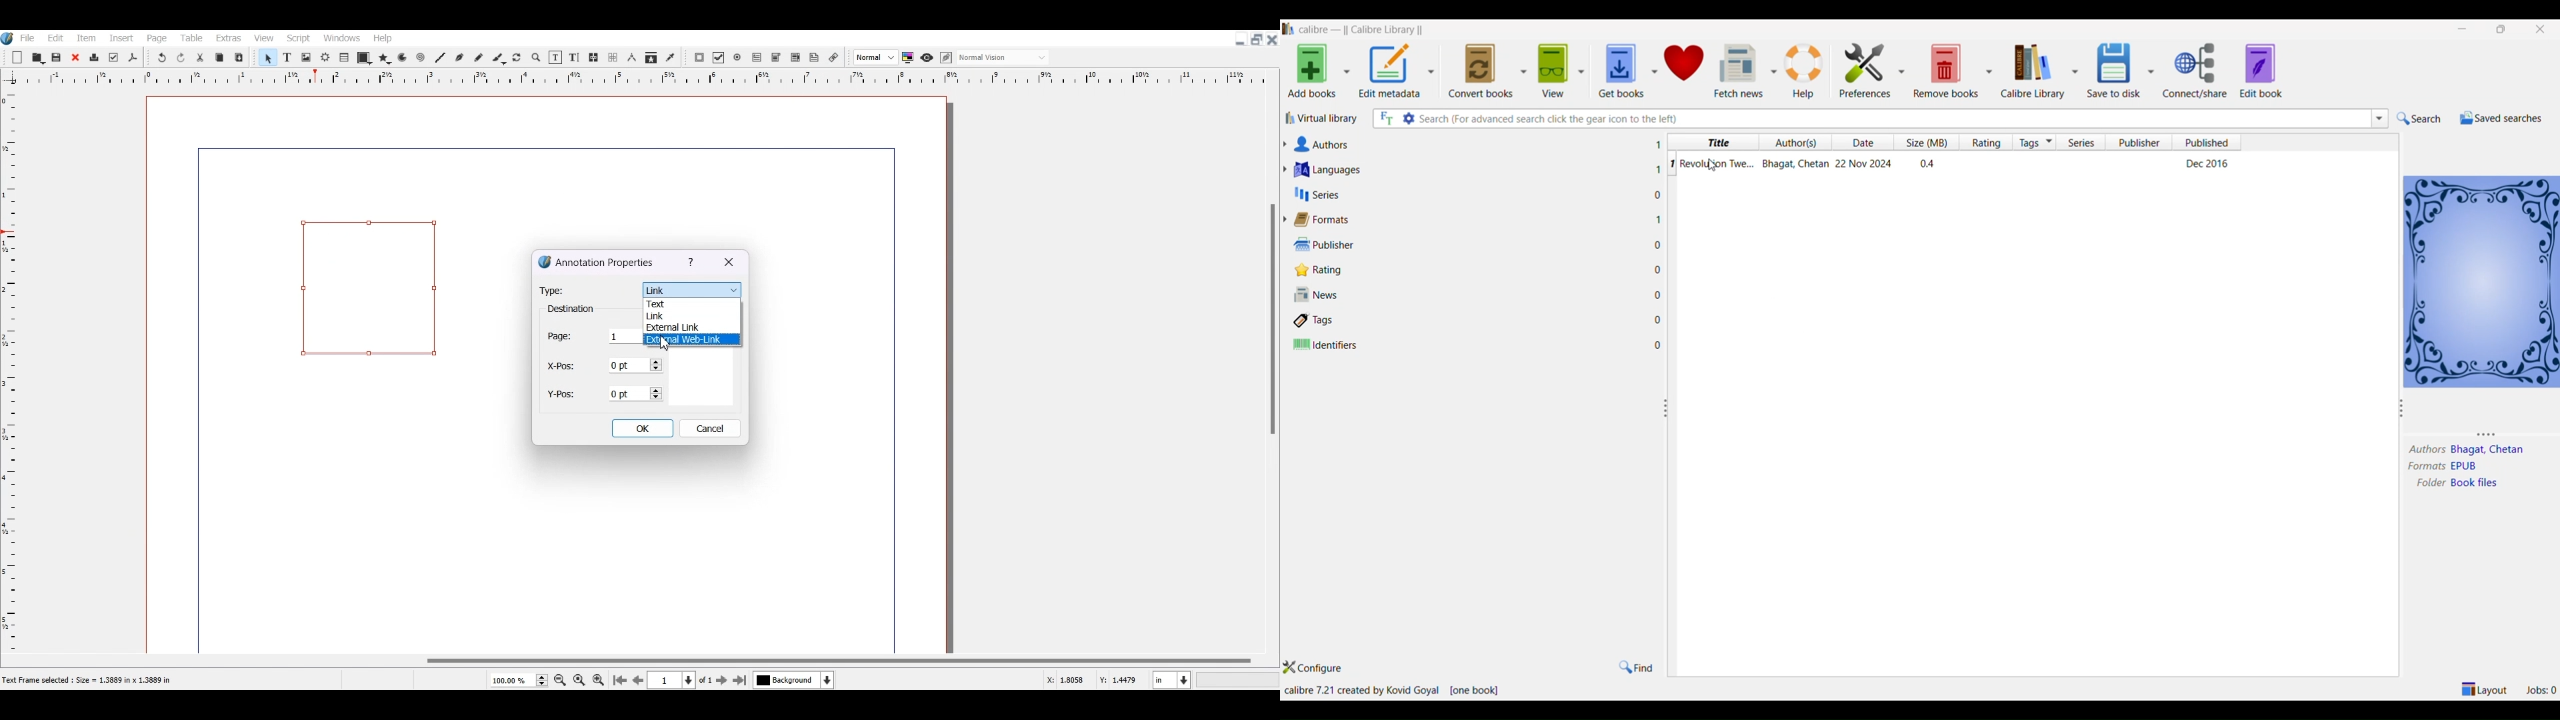  Describe the element at coordinates (384, 58) in the screenshot. I see `Polygon` at that location.